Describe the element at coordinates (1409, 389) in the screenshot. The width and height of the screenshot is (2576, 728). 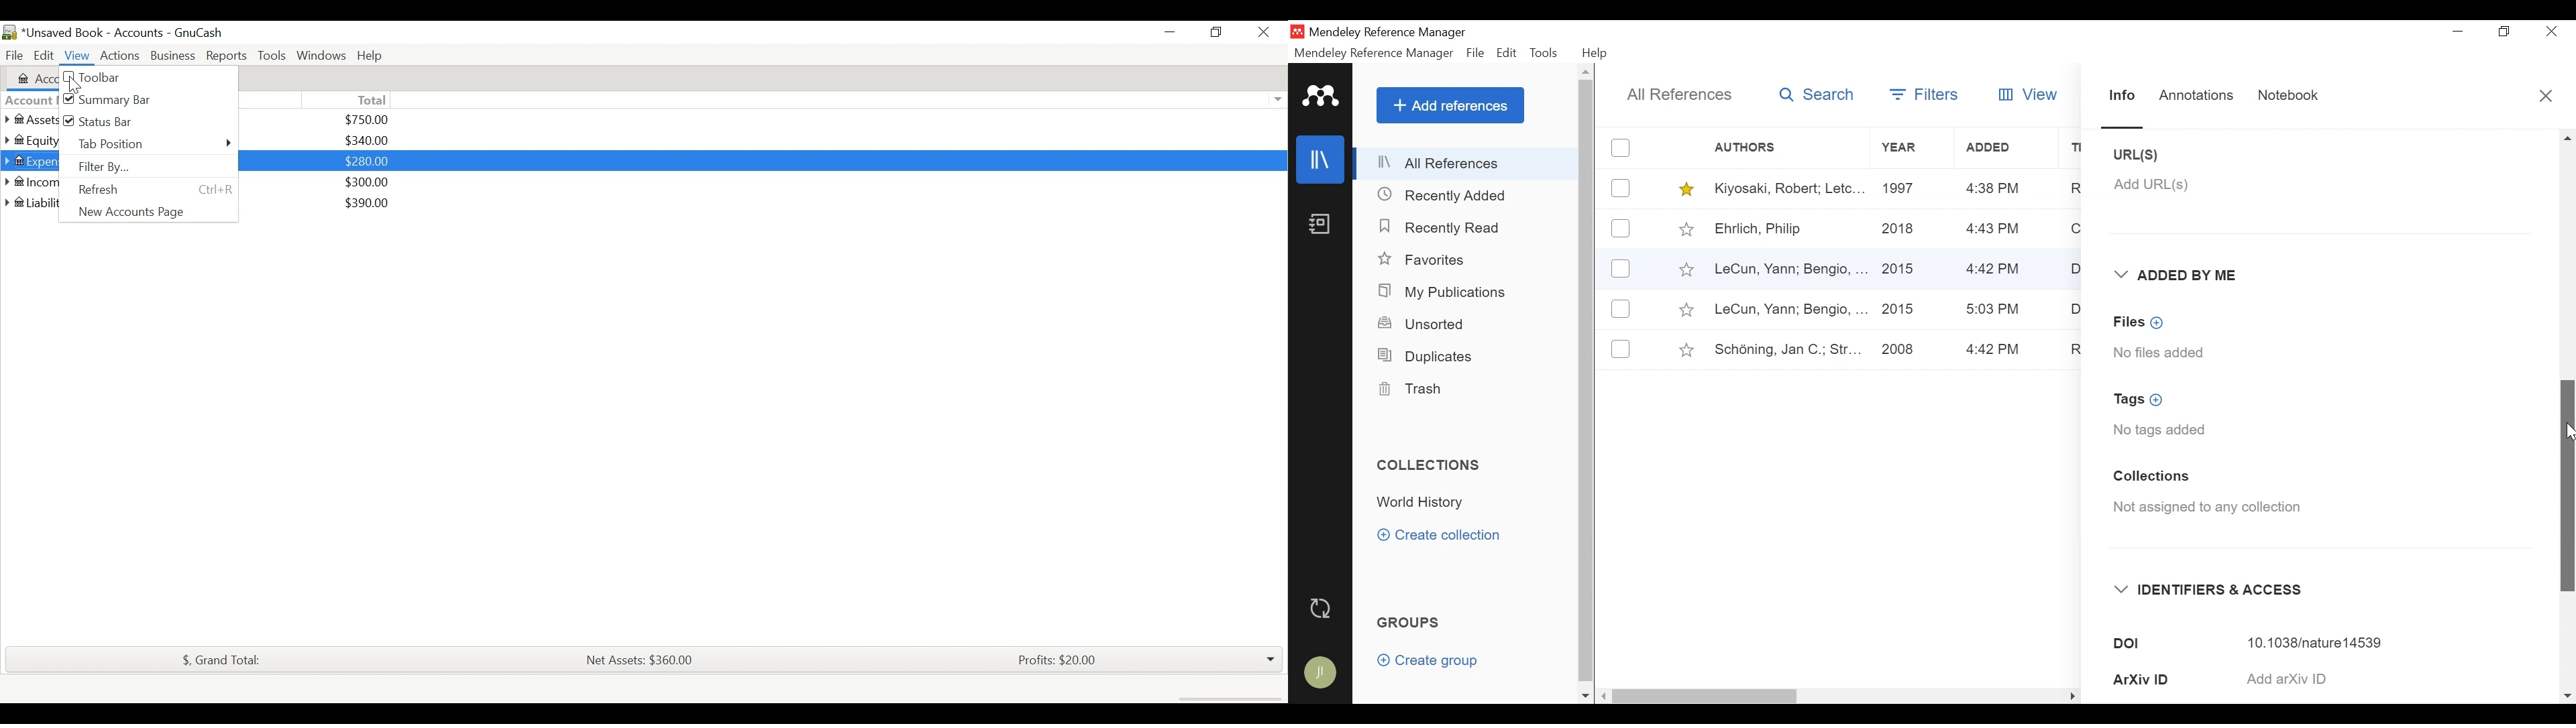
I see `Trash` at that location.